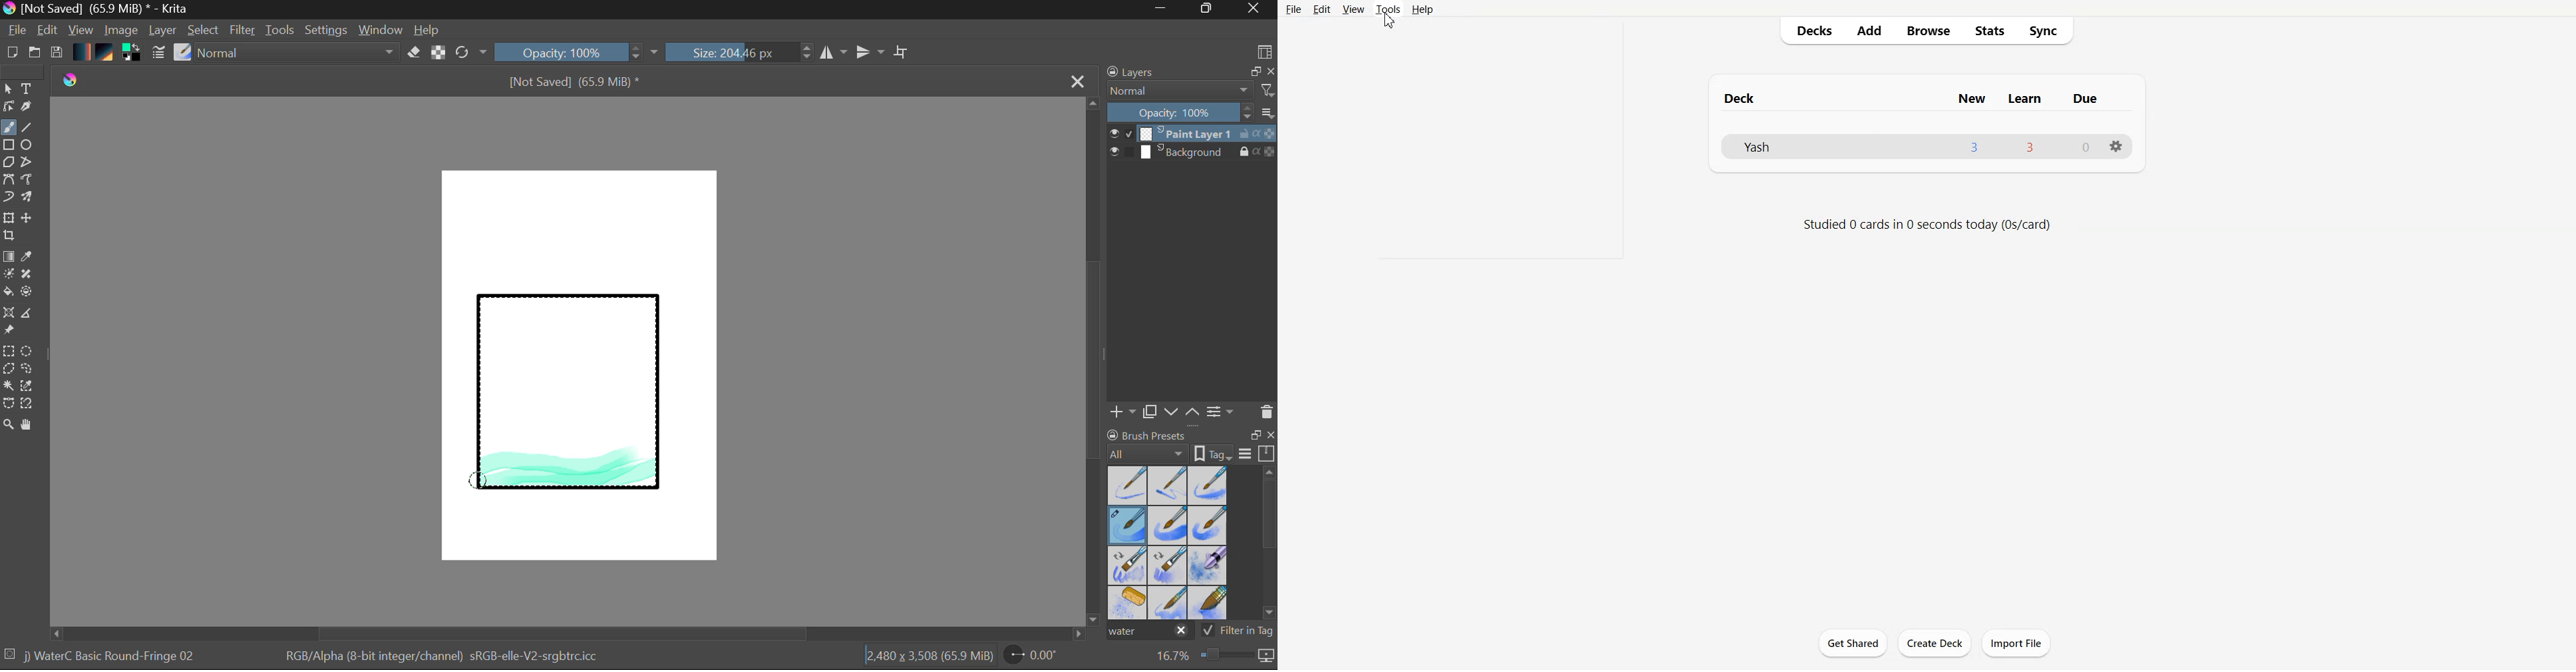 The height and width of the screenshot is (672, 2576). What do you see at coordinates (29, 293) in the screenshot?
I see `Enclose and Fill` at bounding box center [29, 293].